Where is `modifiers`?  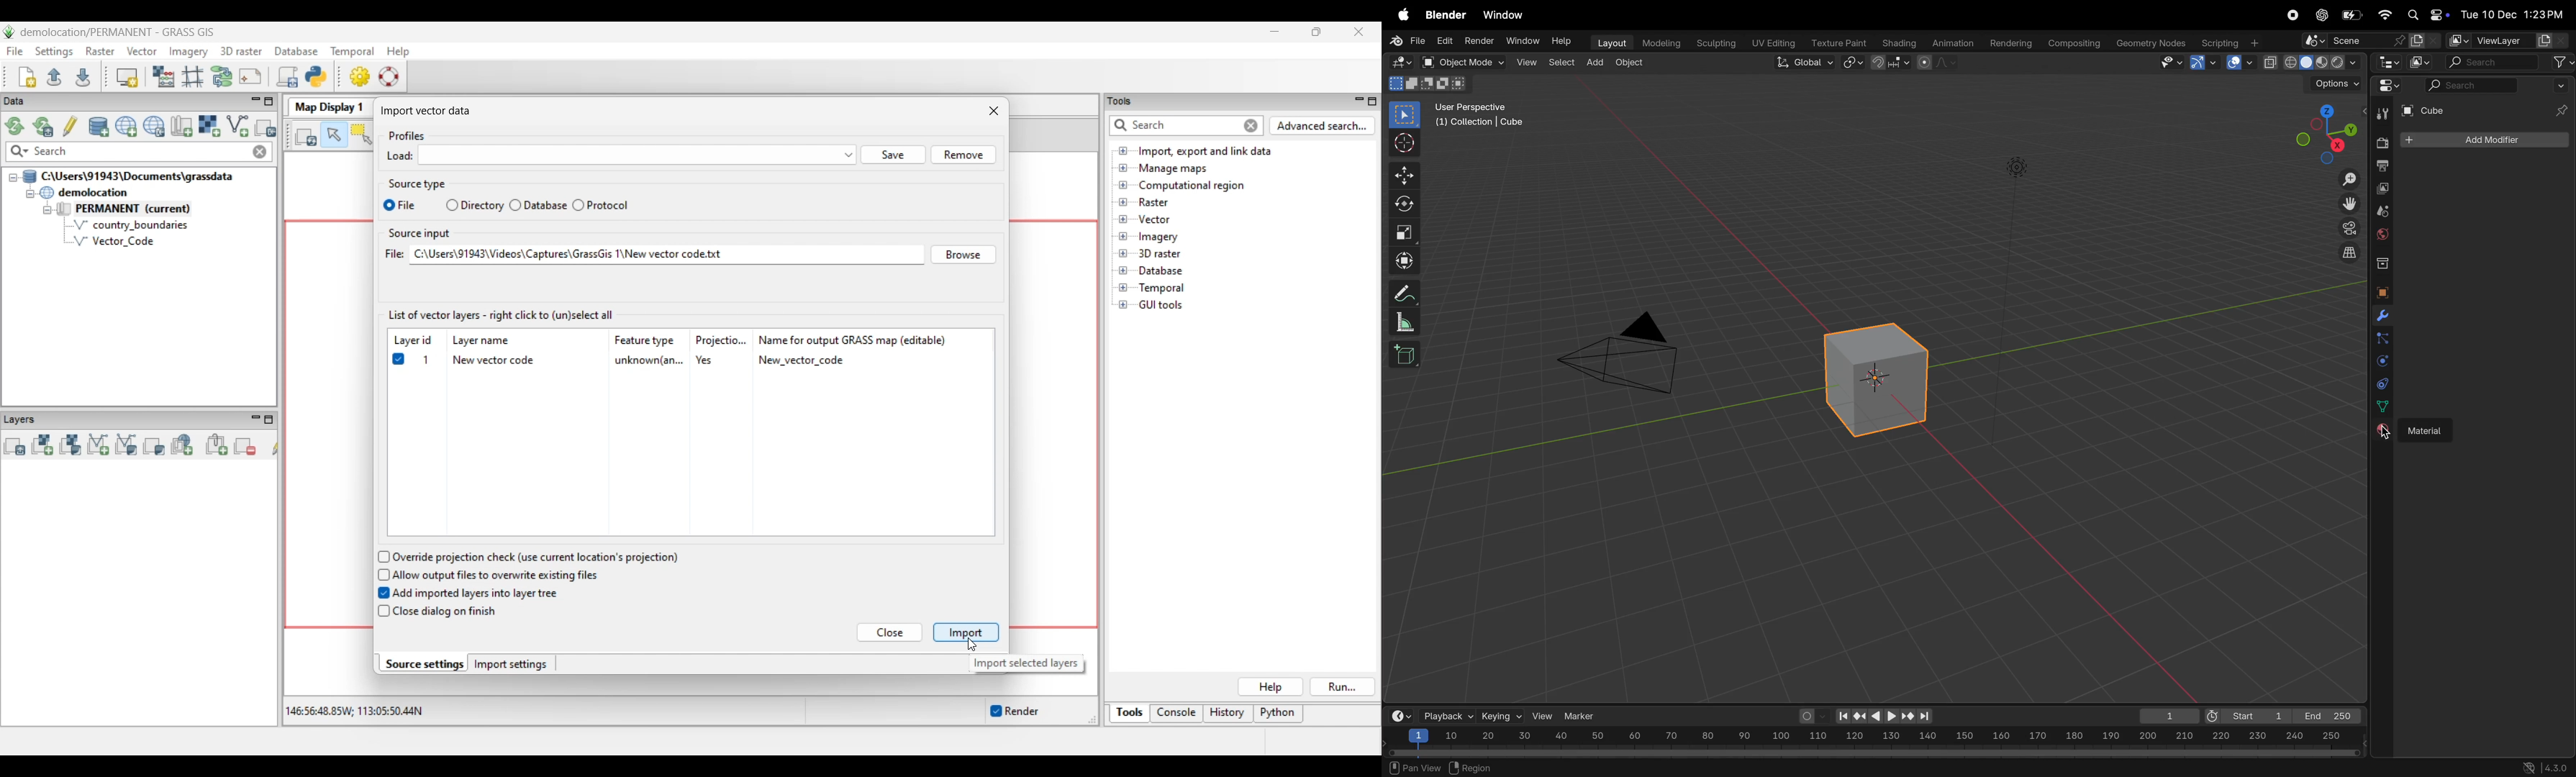 modifiers is located at coordinates (2380, 317).